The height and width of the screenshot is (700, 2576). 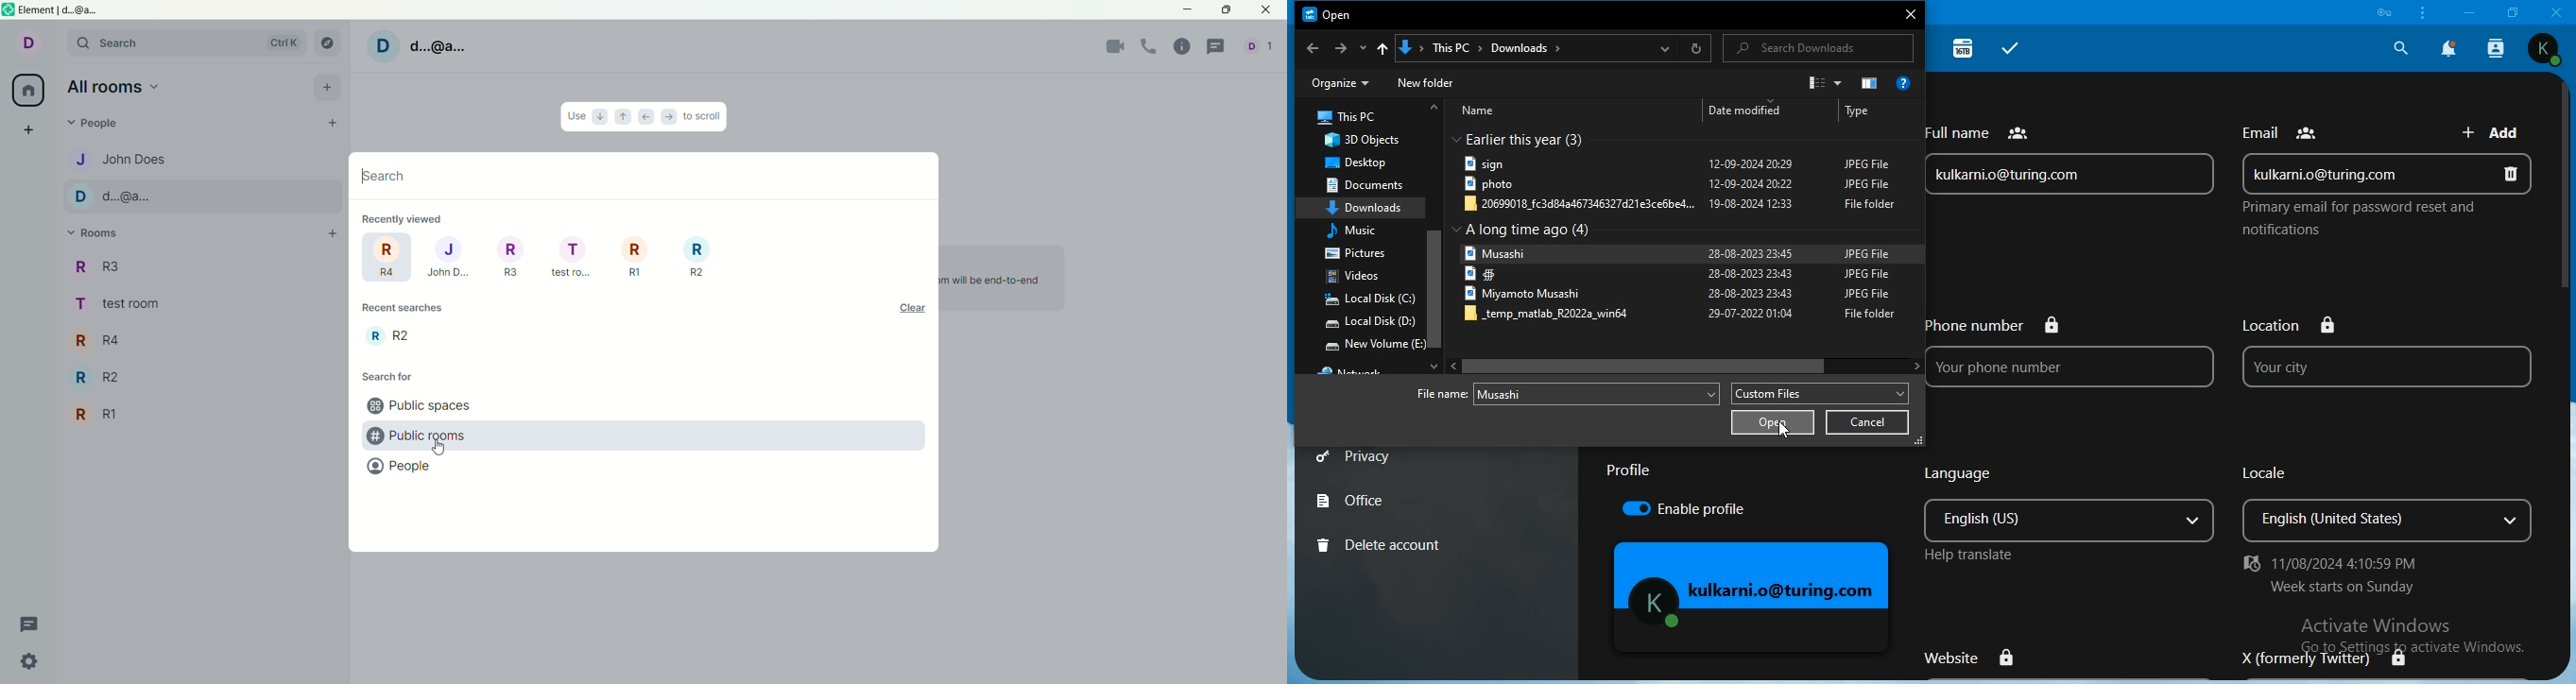 What do you see at coordinates (911, 307) in the screenshot?
I see `clear` at bounding box center [911, 307].